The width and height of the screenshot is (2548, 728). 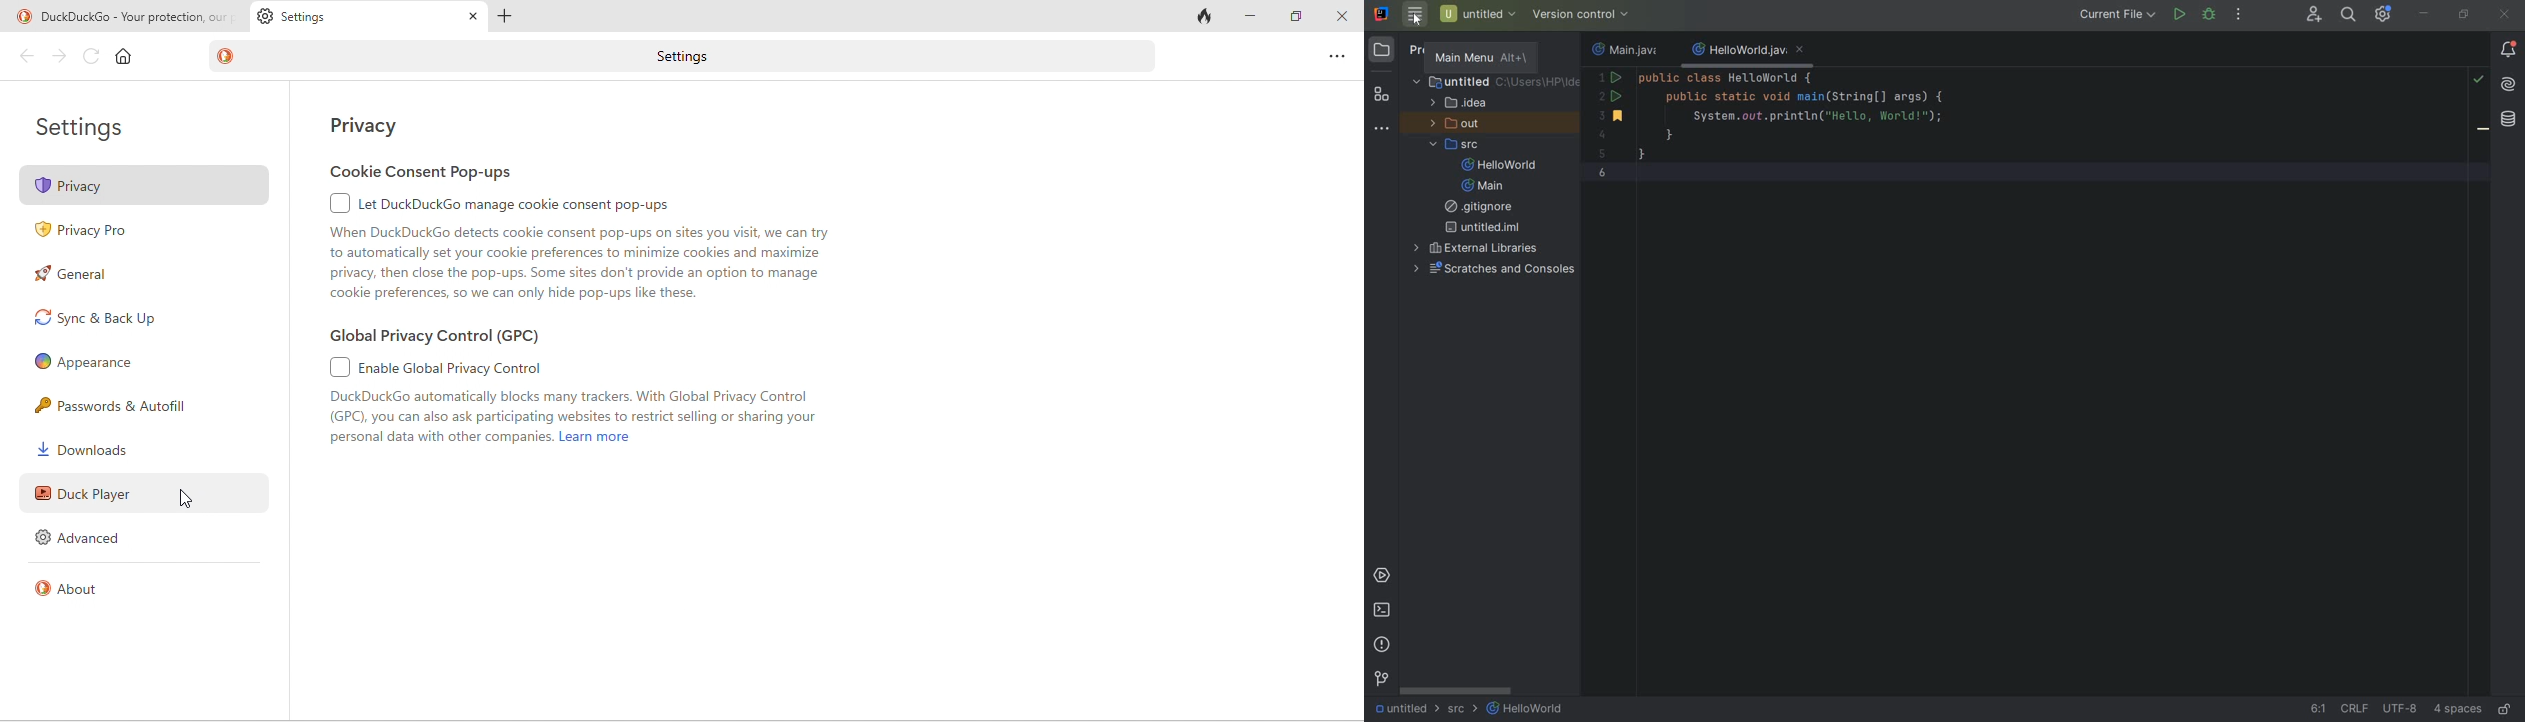 I want to click on maximize, so click(x=1298, y=18).